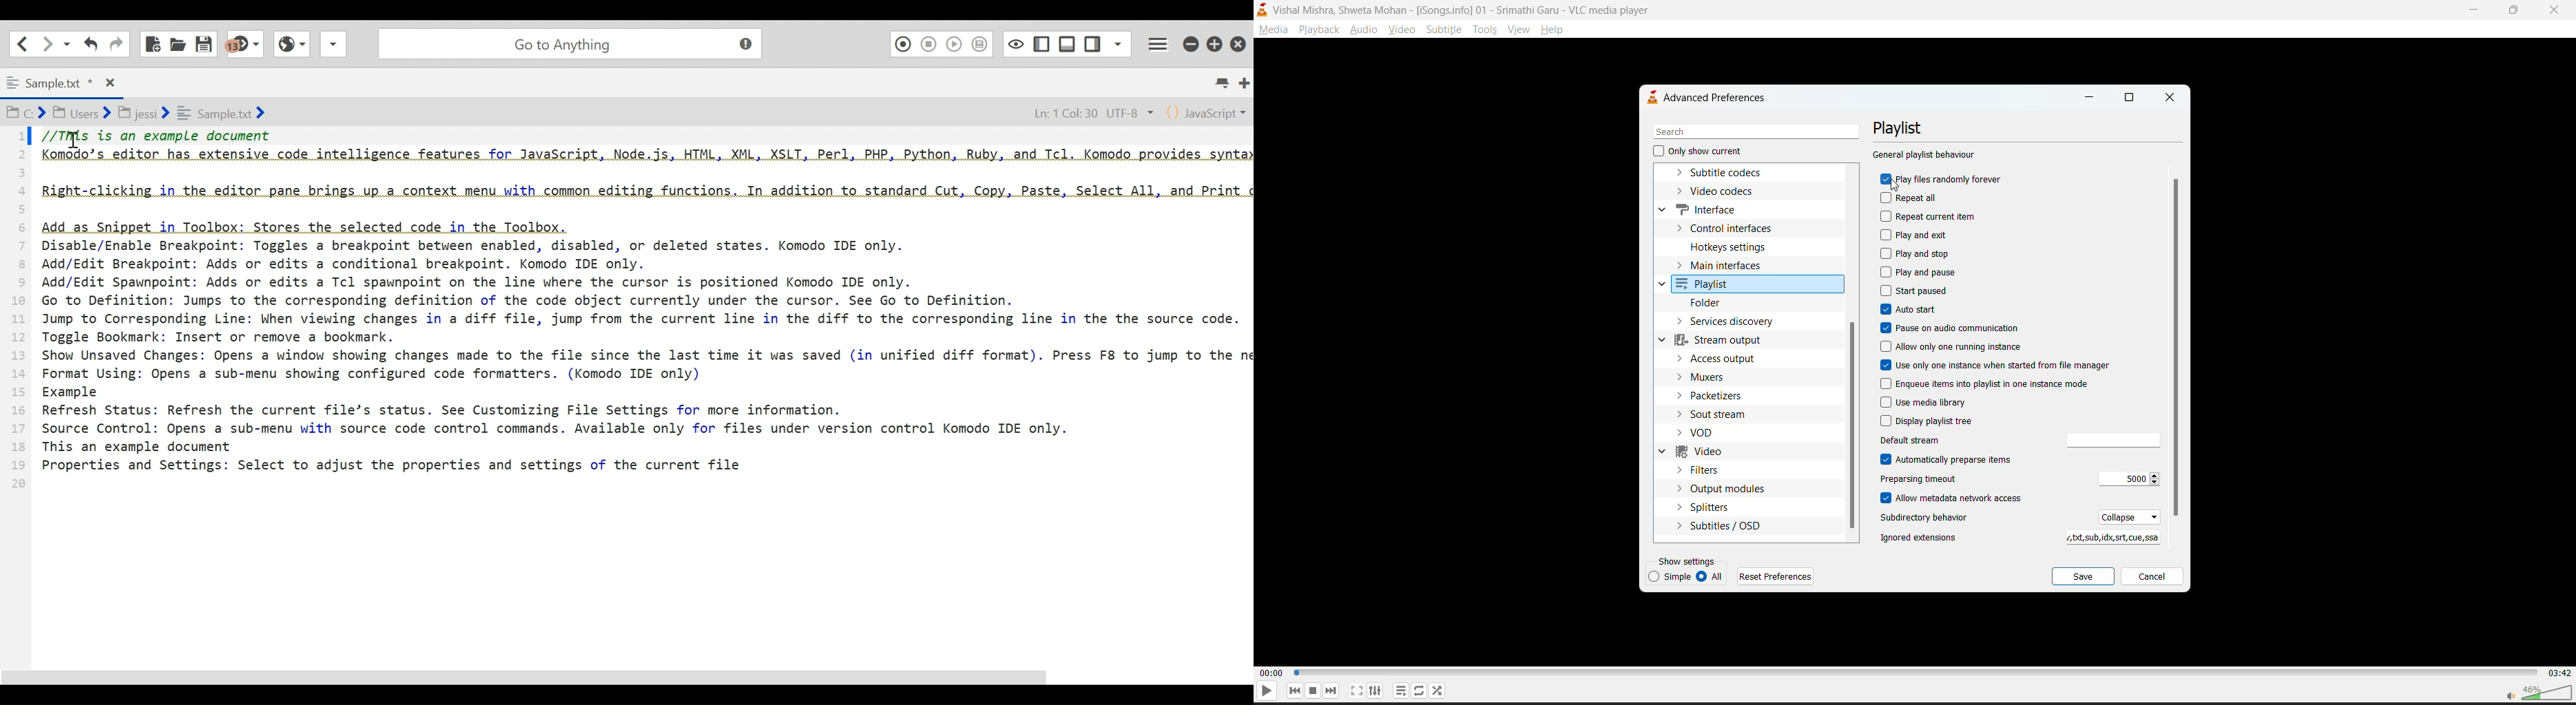  I want to click on reset preferences, so click(1774, 578).